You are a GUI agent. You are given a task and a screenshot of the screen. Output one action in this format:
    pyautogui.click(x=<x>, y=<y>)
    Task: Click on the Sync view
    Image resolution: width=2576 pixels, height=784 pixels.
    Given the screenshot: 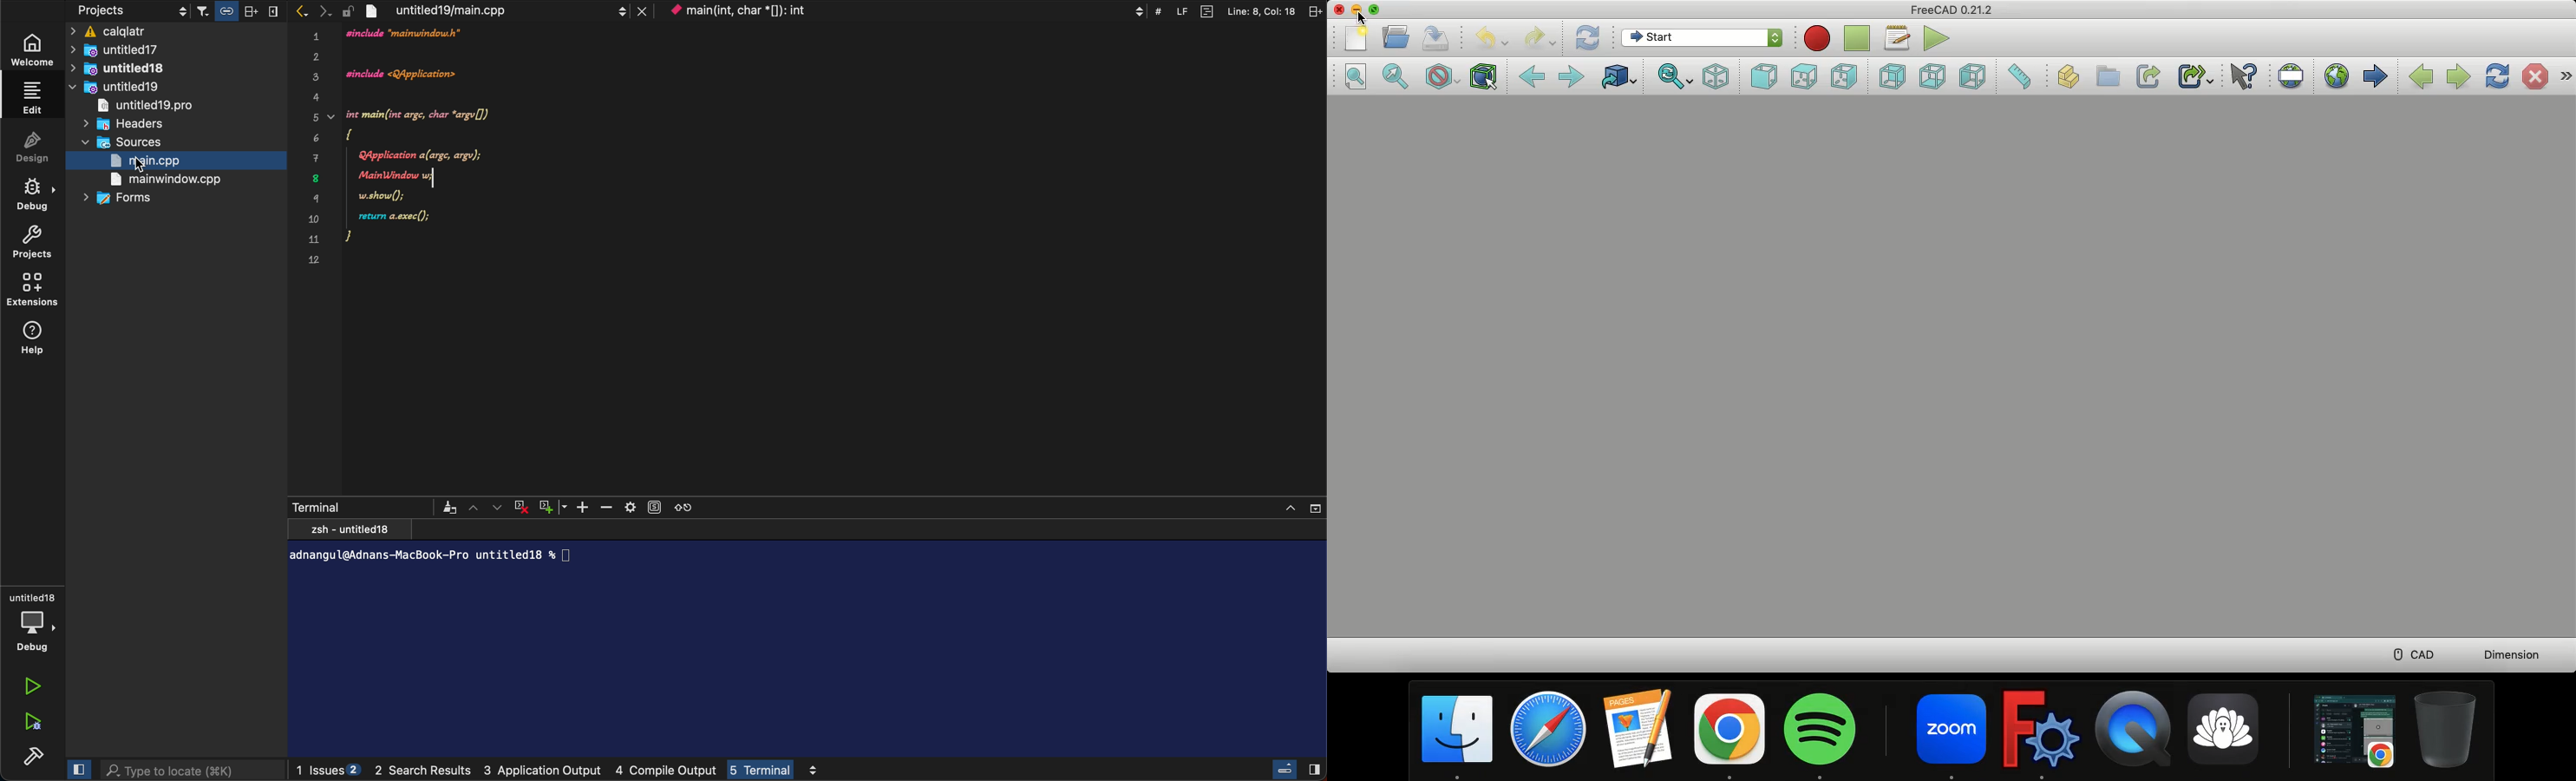 What is the action you would take?
    pyautogui.click(x=1677, y=78)
    